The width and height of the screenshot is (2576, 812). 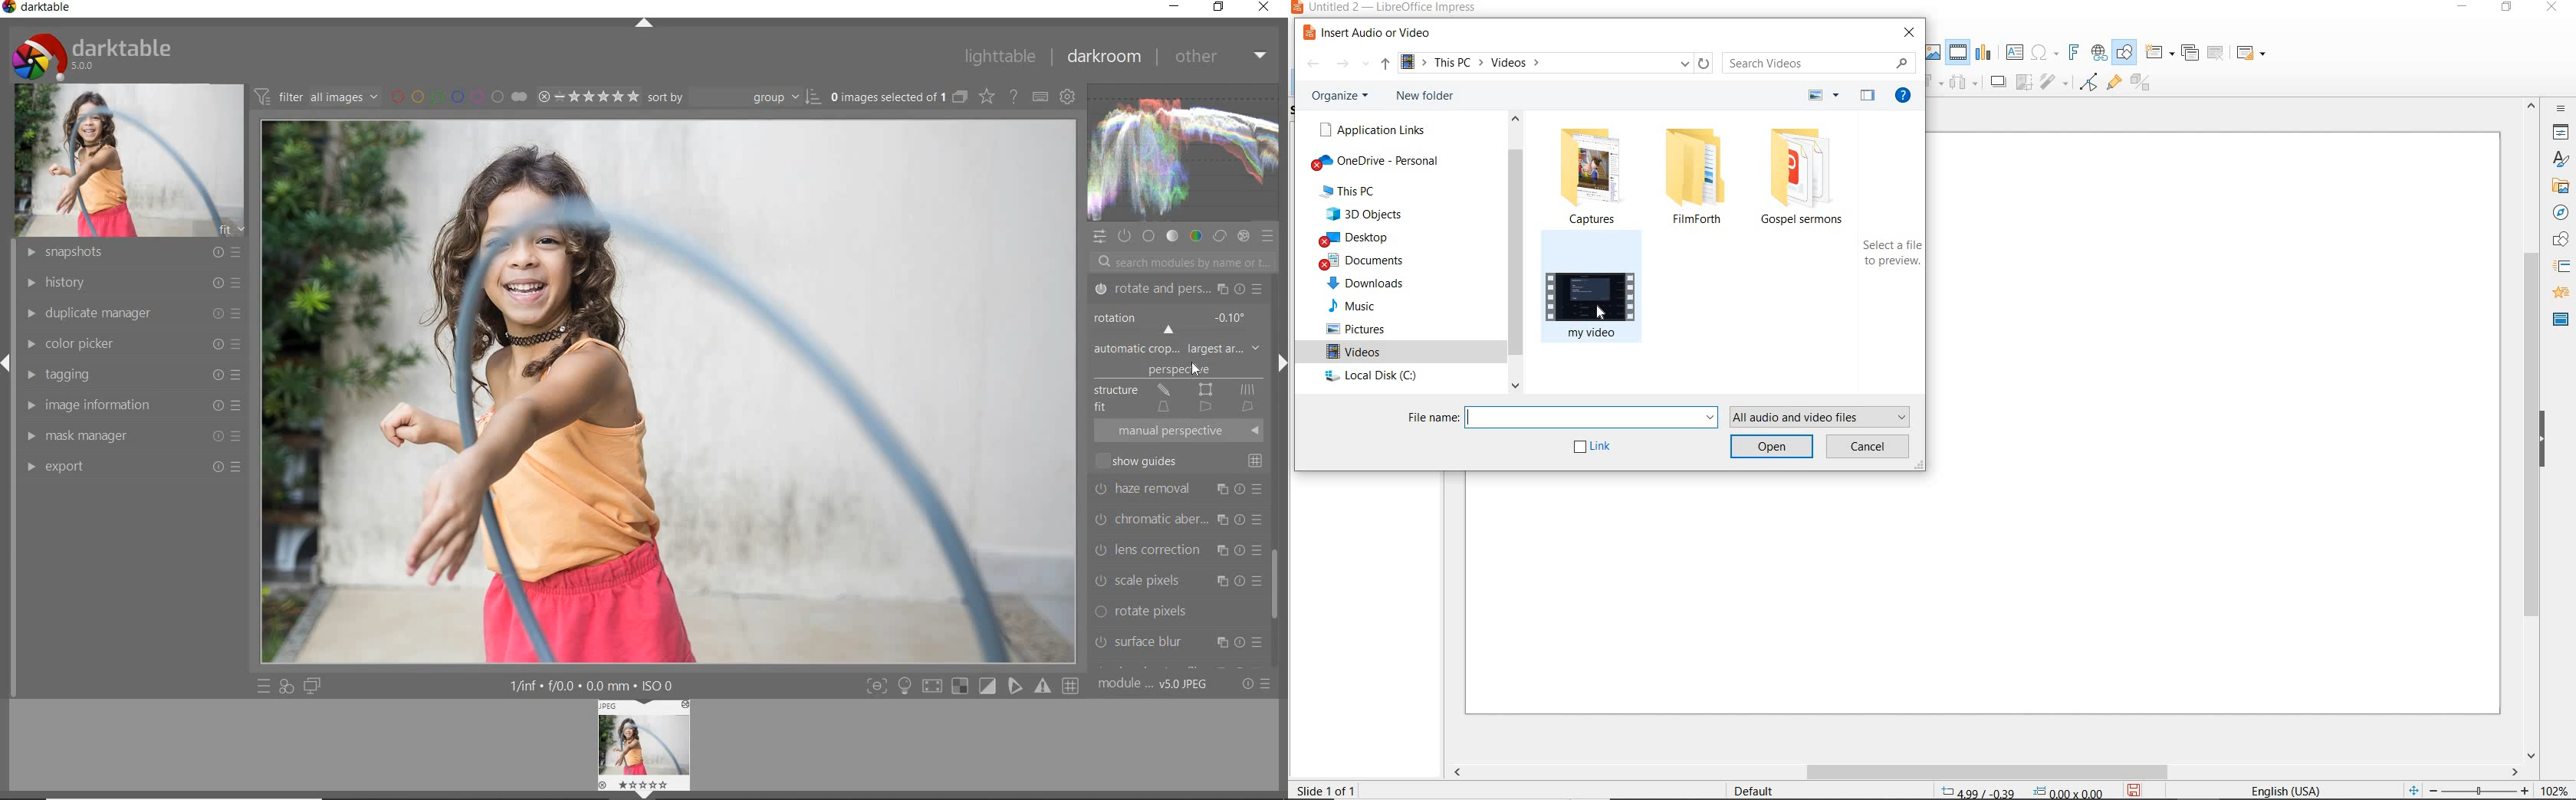 What do you see at coordinates (1342, 97) in the screenshot?
I see `ORGANIZE` at bounding box center [1342, 97].